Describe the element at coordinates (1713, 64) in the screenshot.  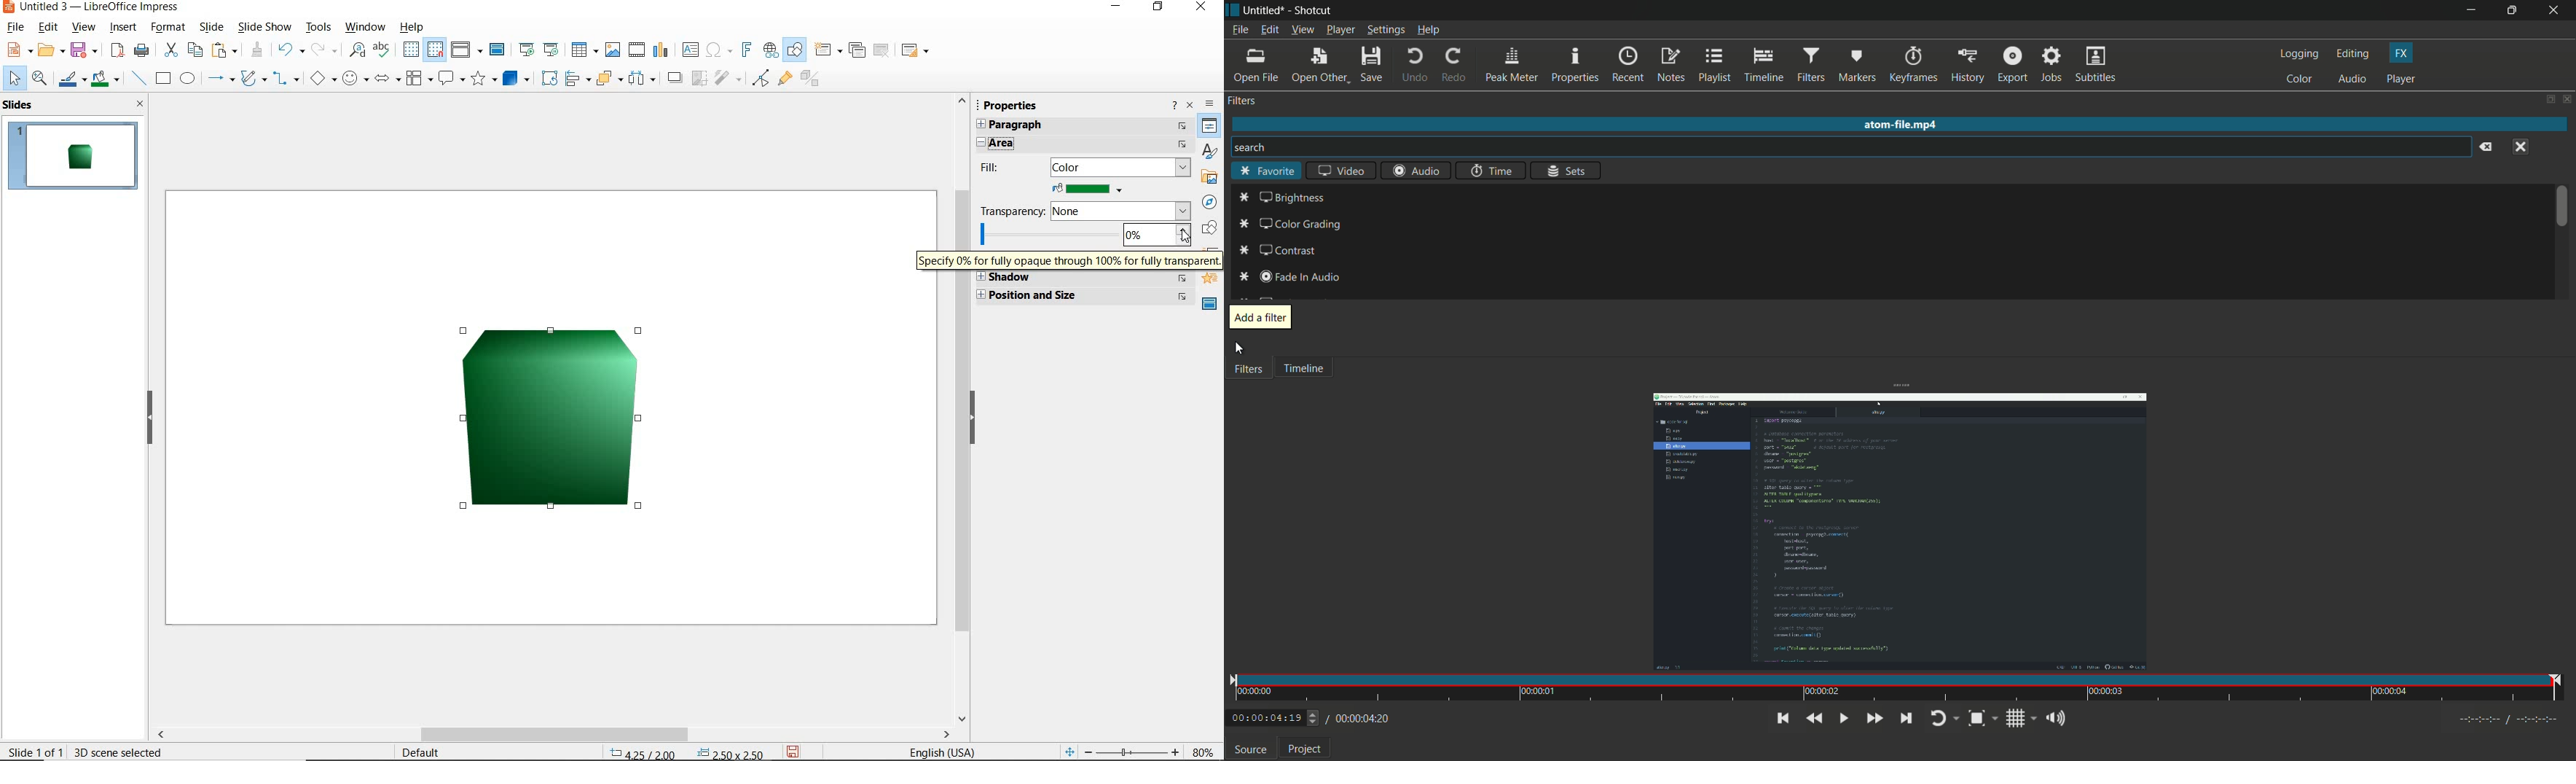
I see `playlist` at that location.